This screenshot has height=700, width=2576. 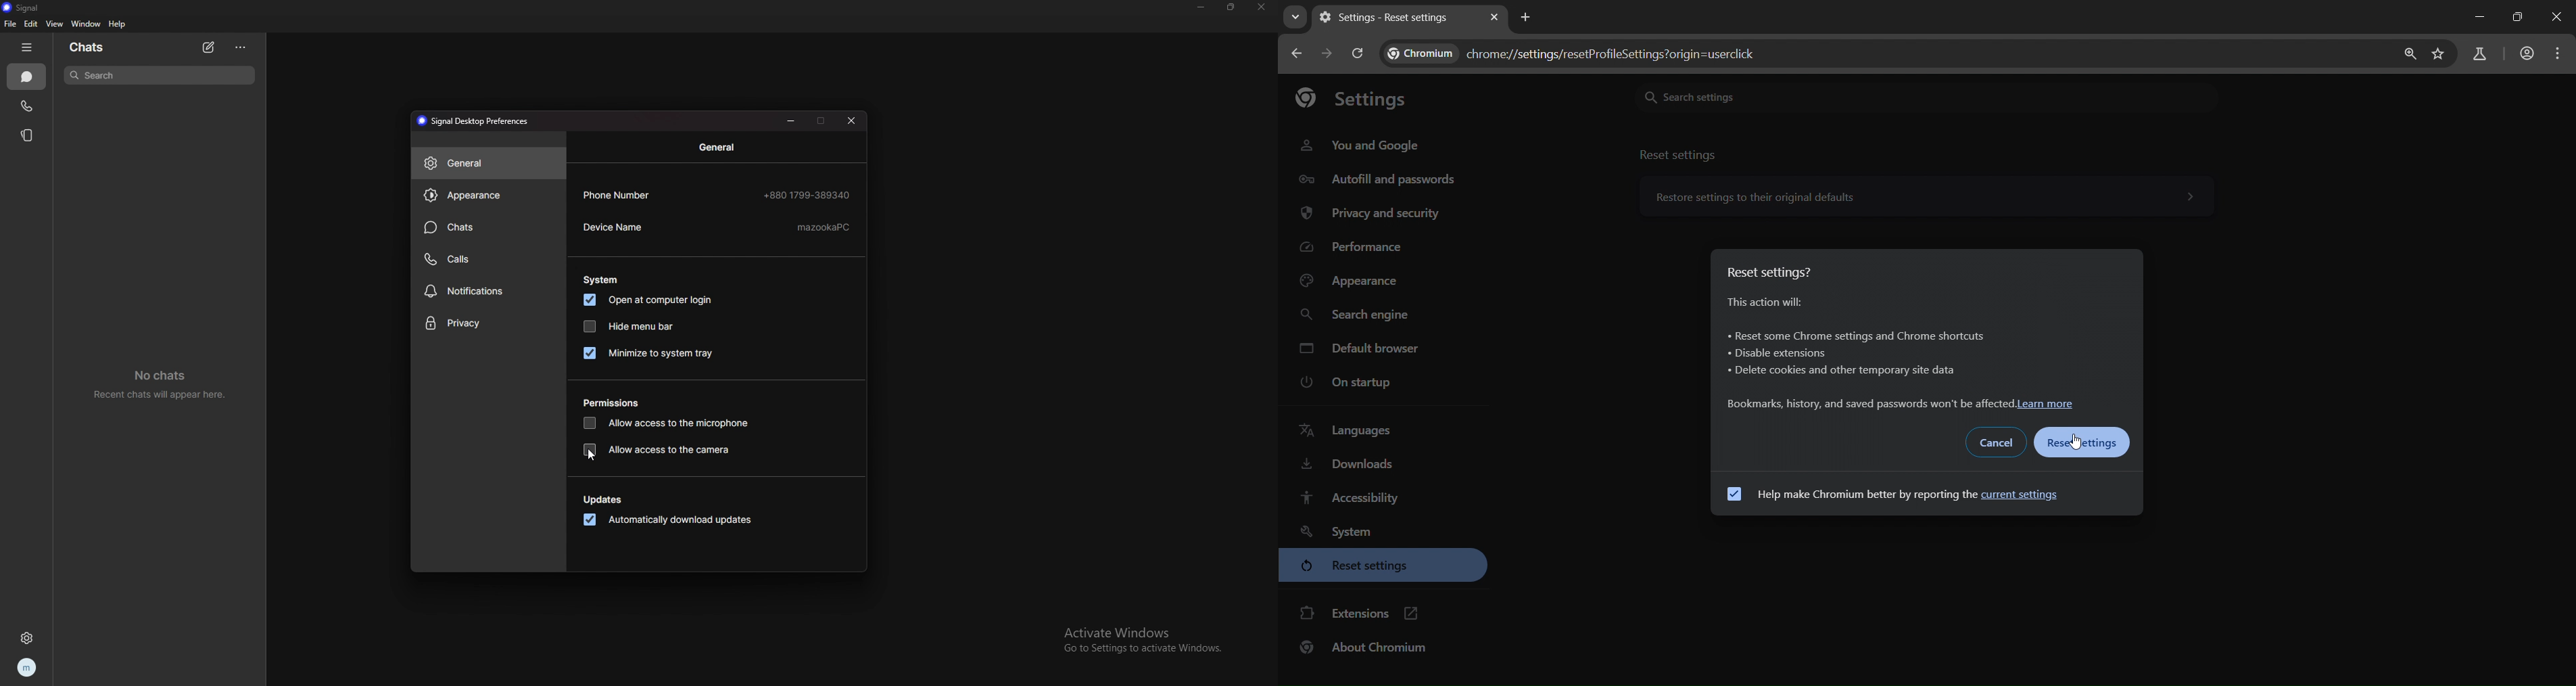 I want to click on close tab, so click(x=1496, y=16).